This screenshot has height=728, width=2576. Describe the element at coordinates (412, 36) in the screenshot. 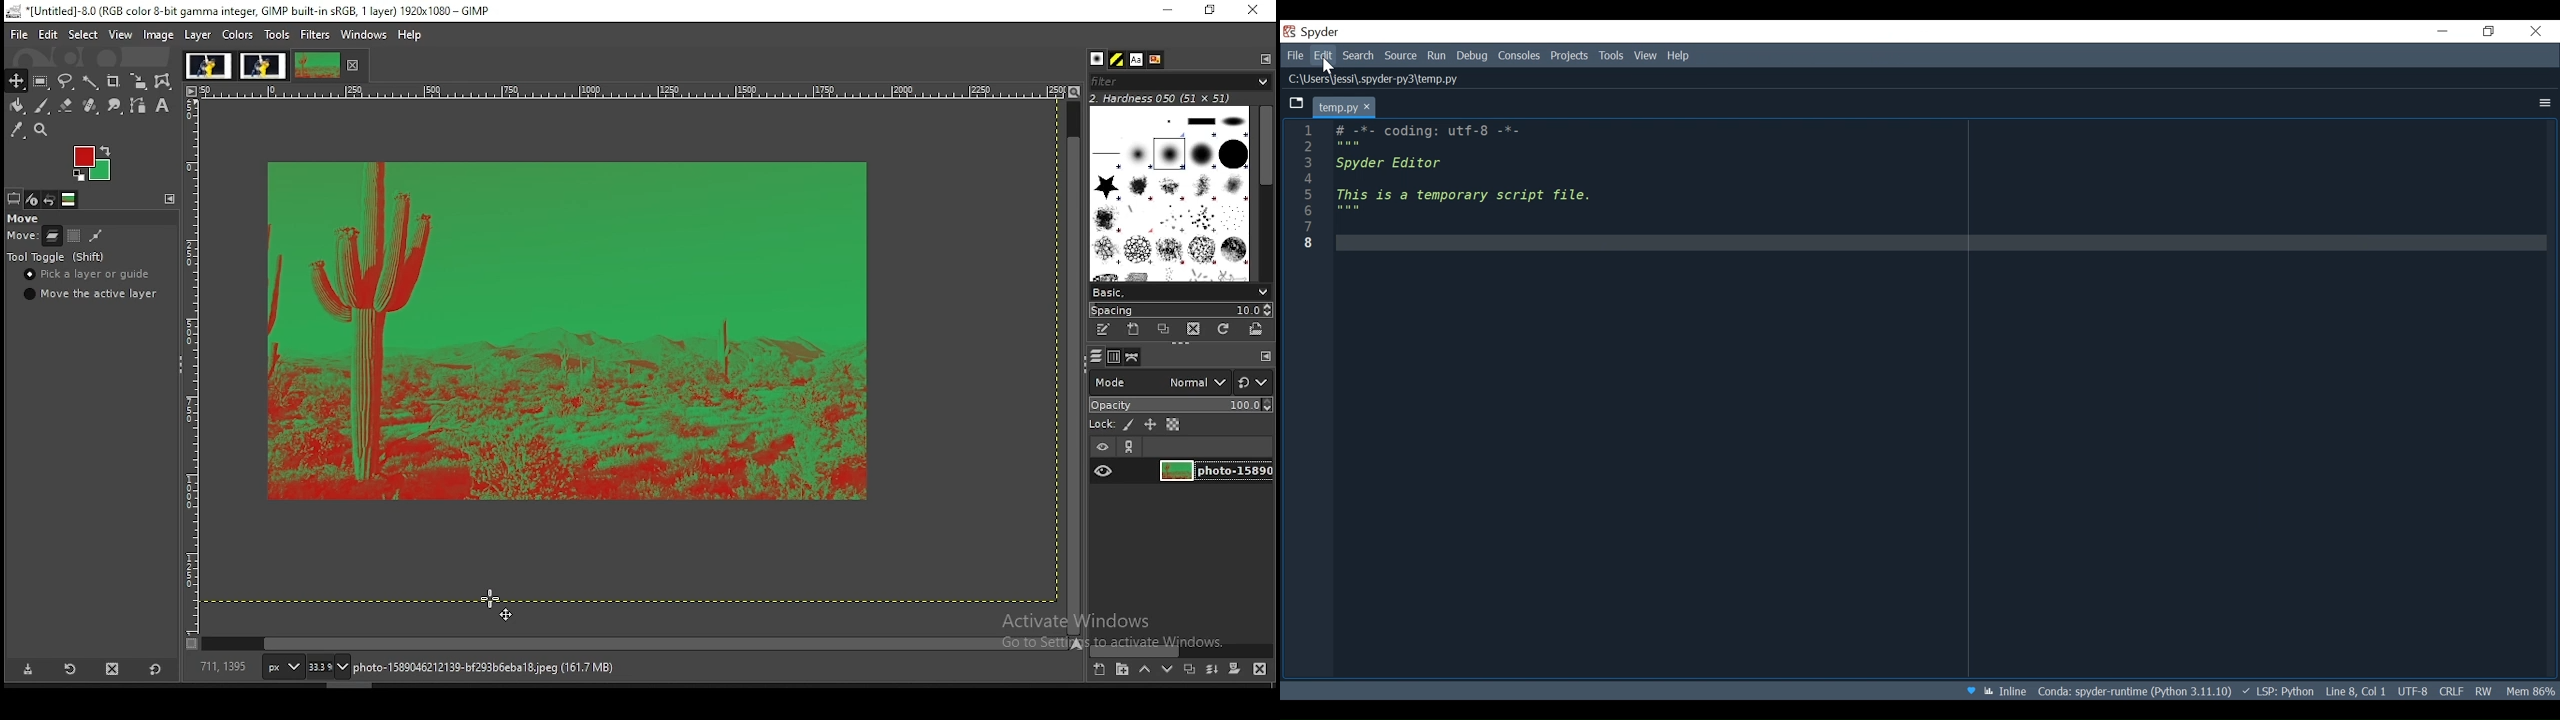

I see `help` at that location.